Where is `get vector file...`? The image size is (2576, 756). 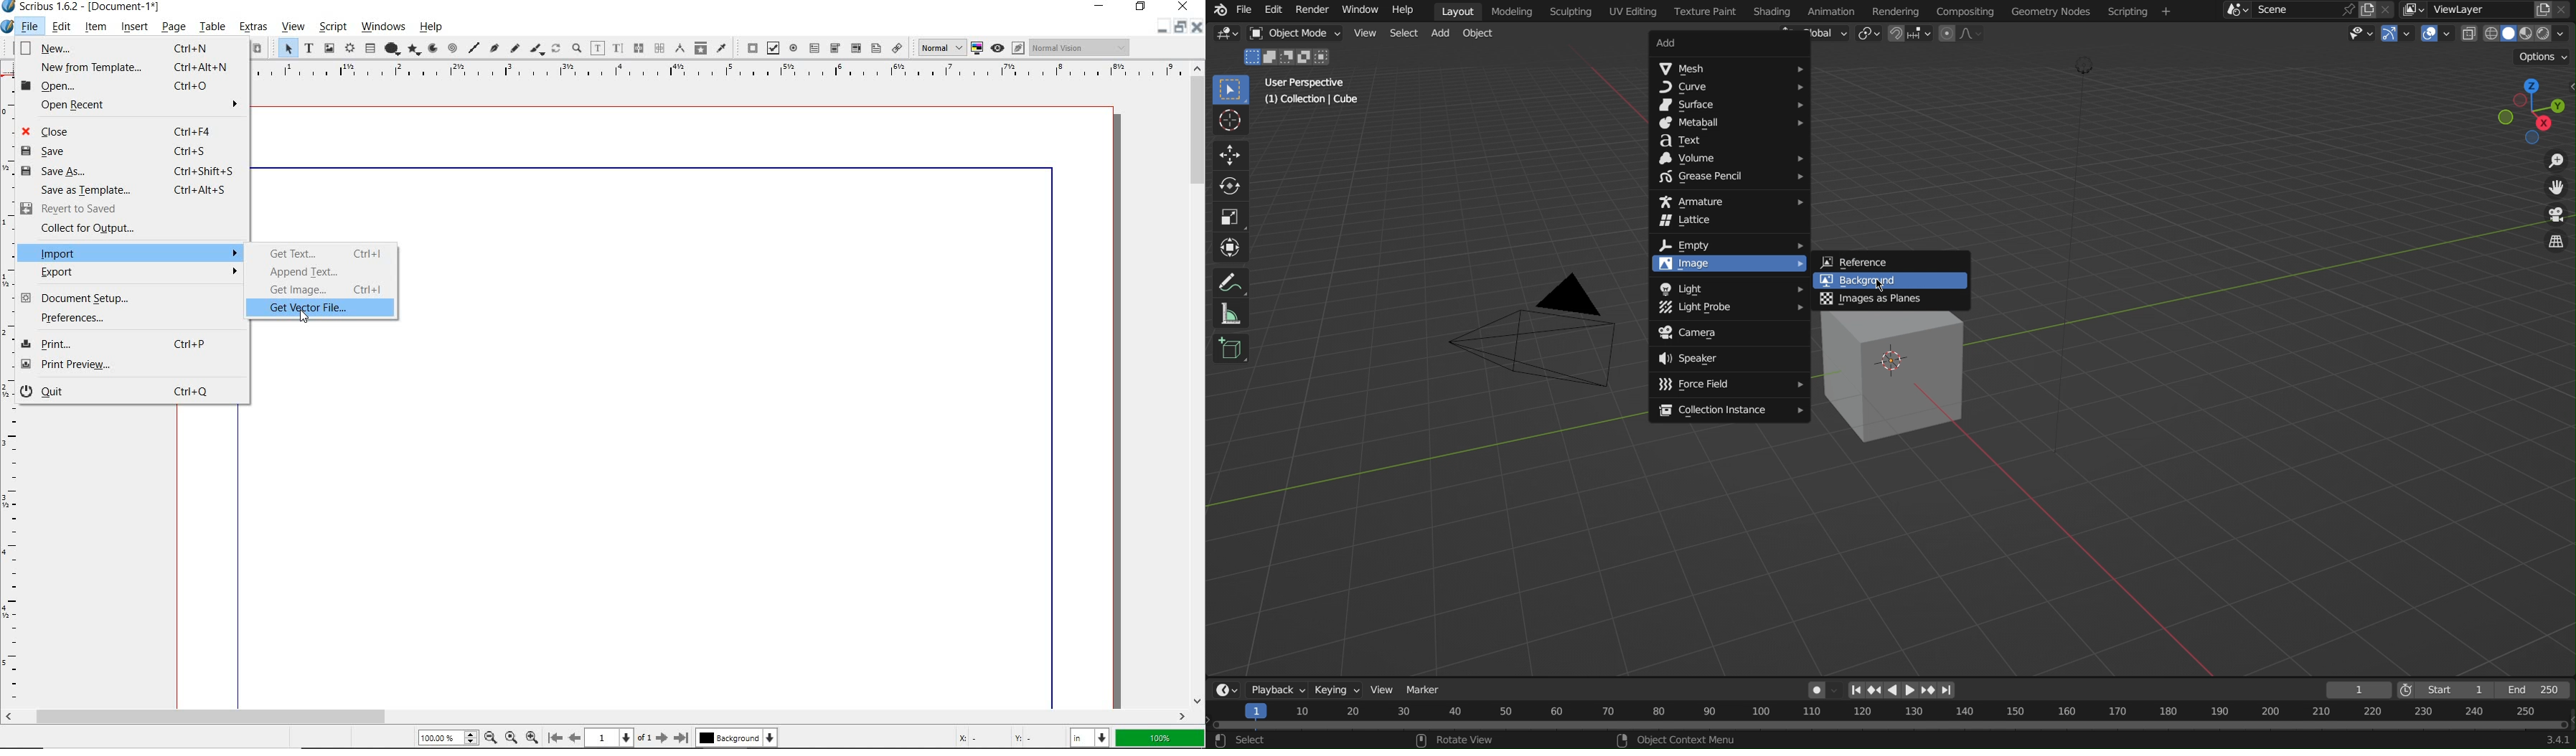 get vector file... is located at coordinates (325, 311).